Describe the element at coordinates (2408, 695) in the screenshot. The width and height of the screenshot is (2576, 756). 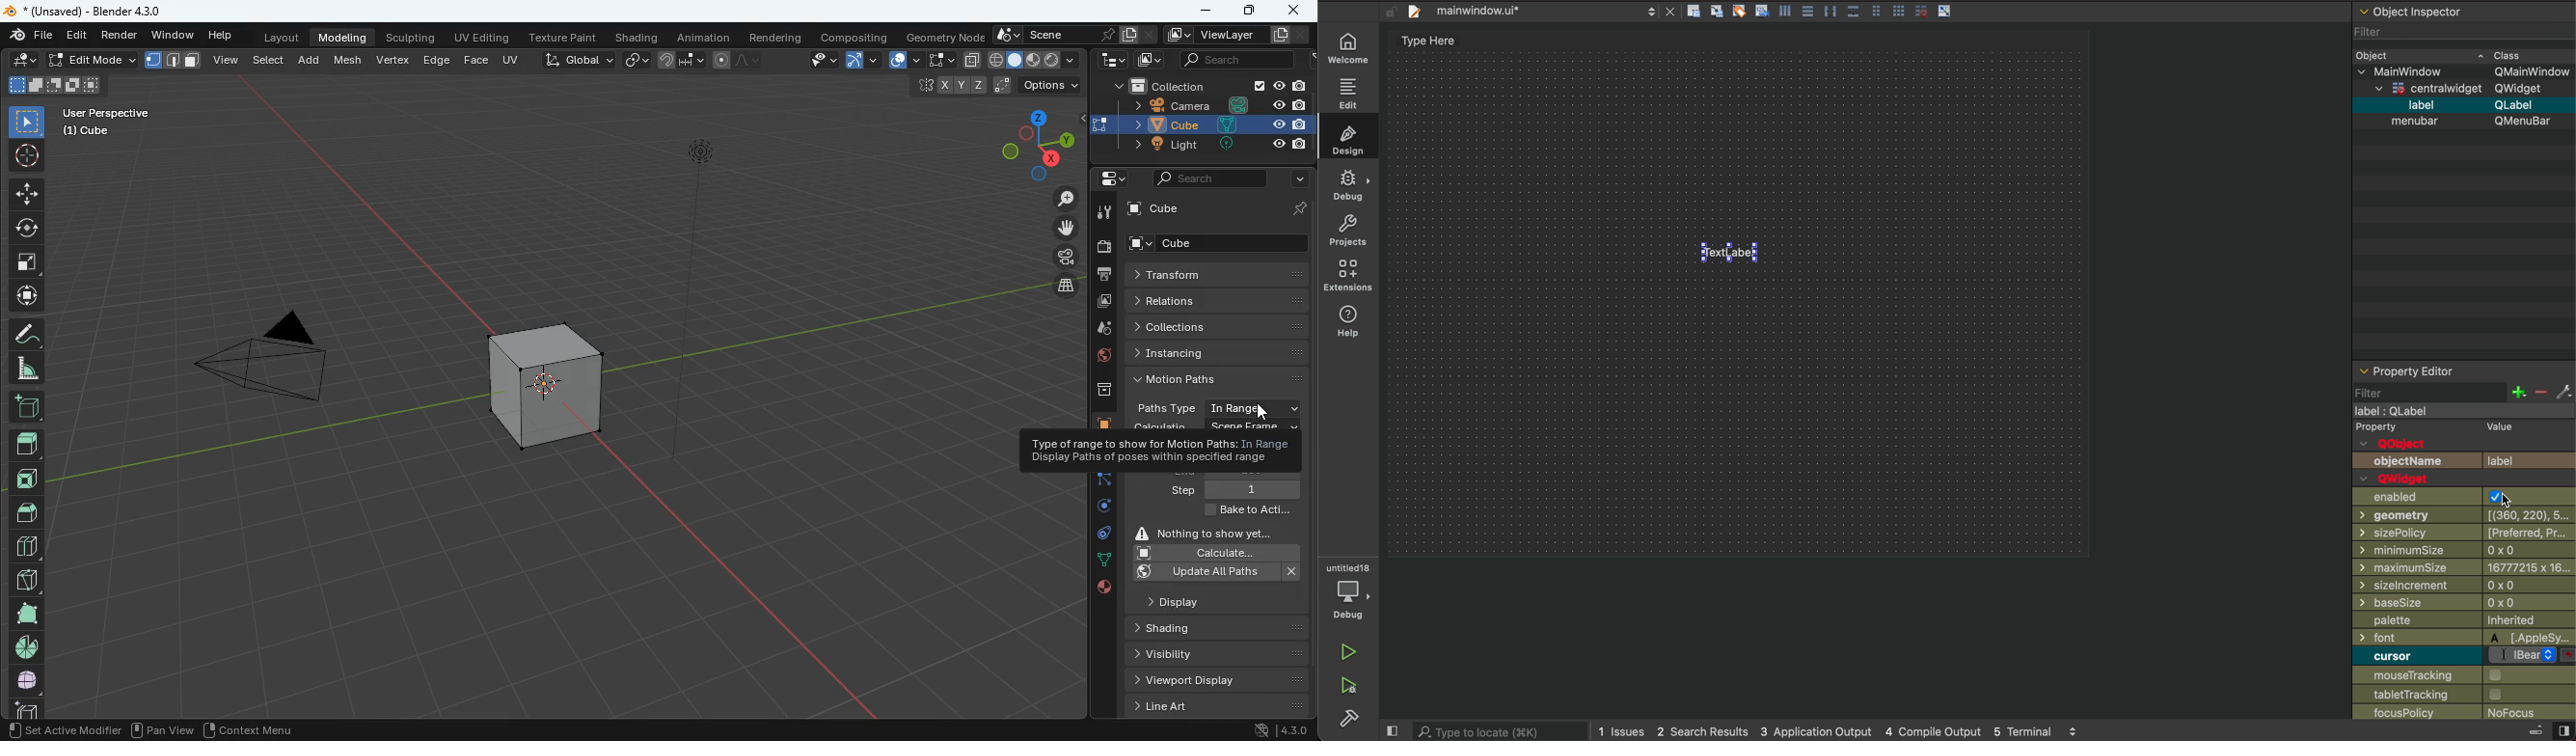
I see `tabletTracking` at that location.